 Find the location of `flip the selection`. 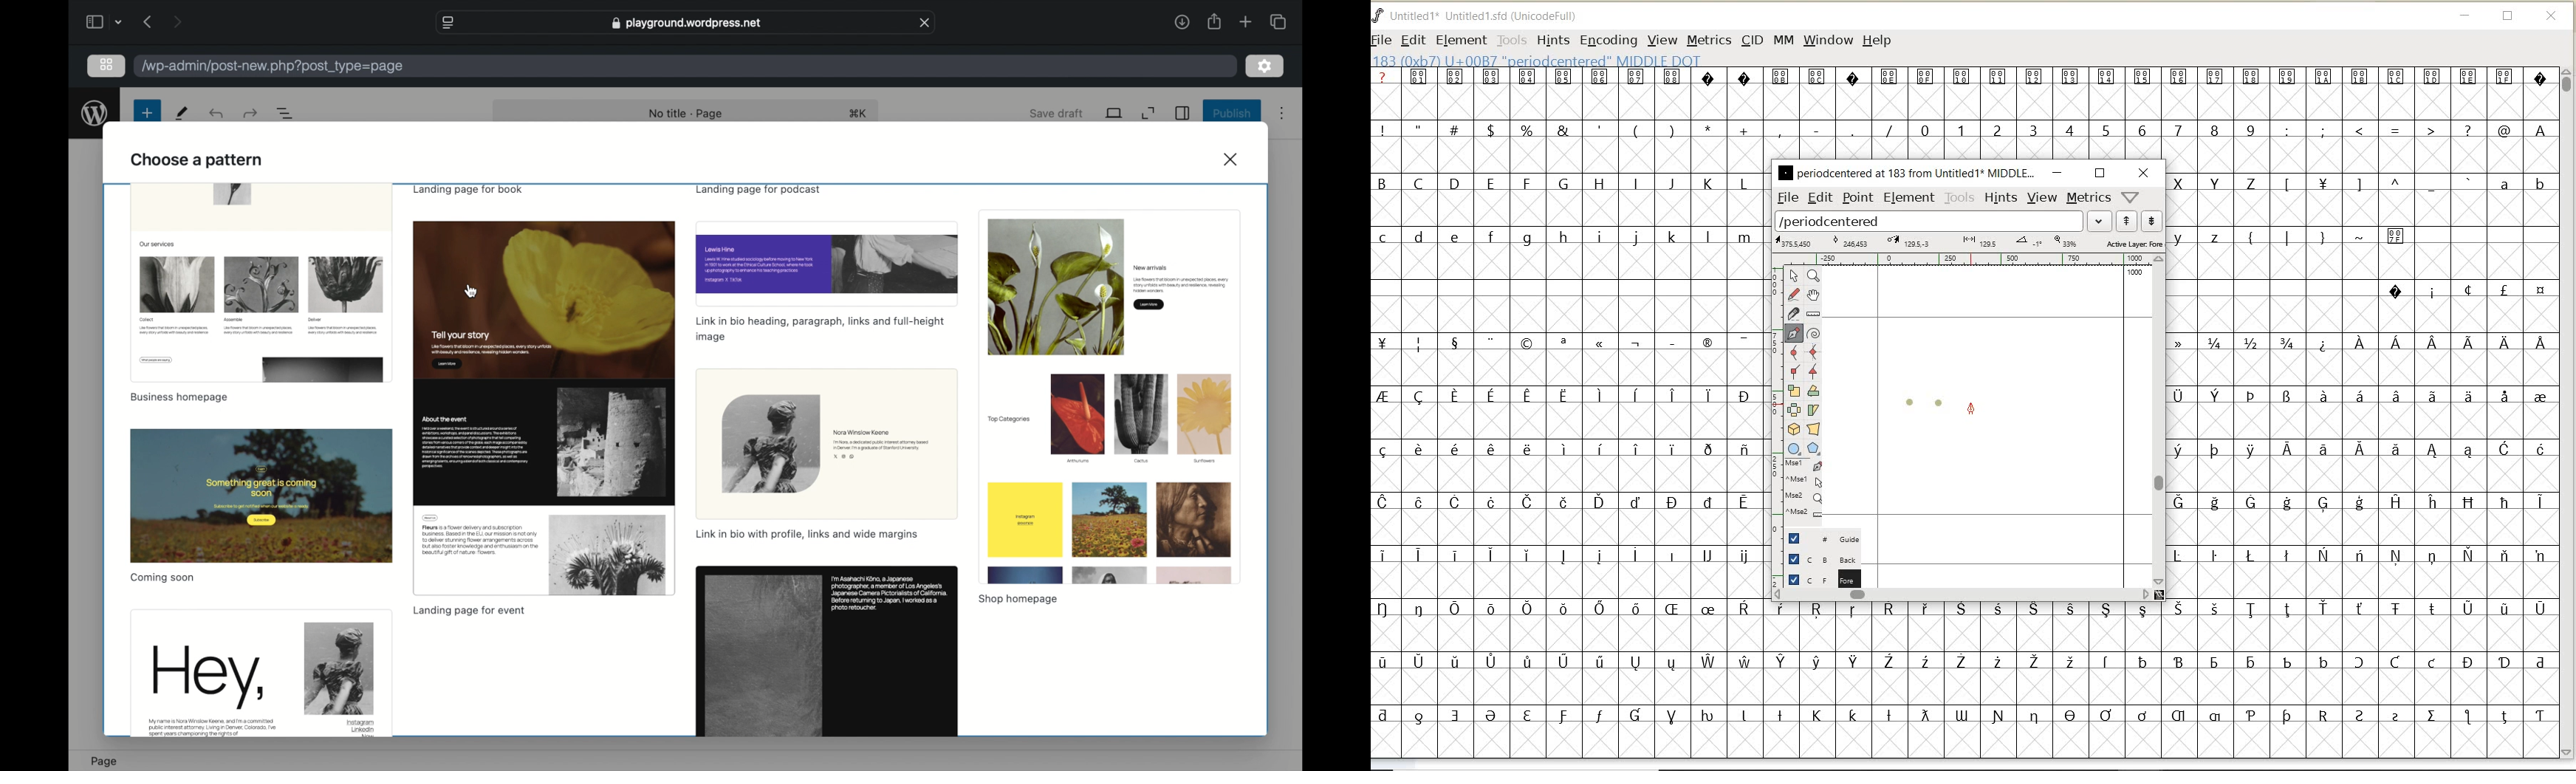

flip the selection is located at coordinates (1795, 410).